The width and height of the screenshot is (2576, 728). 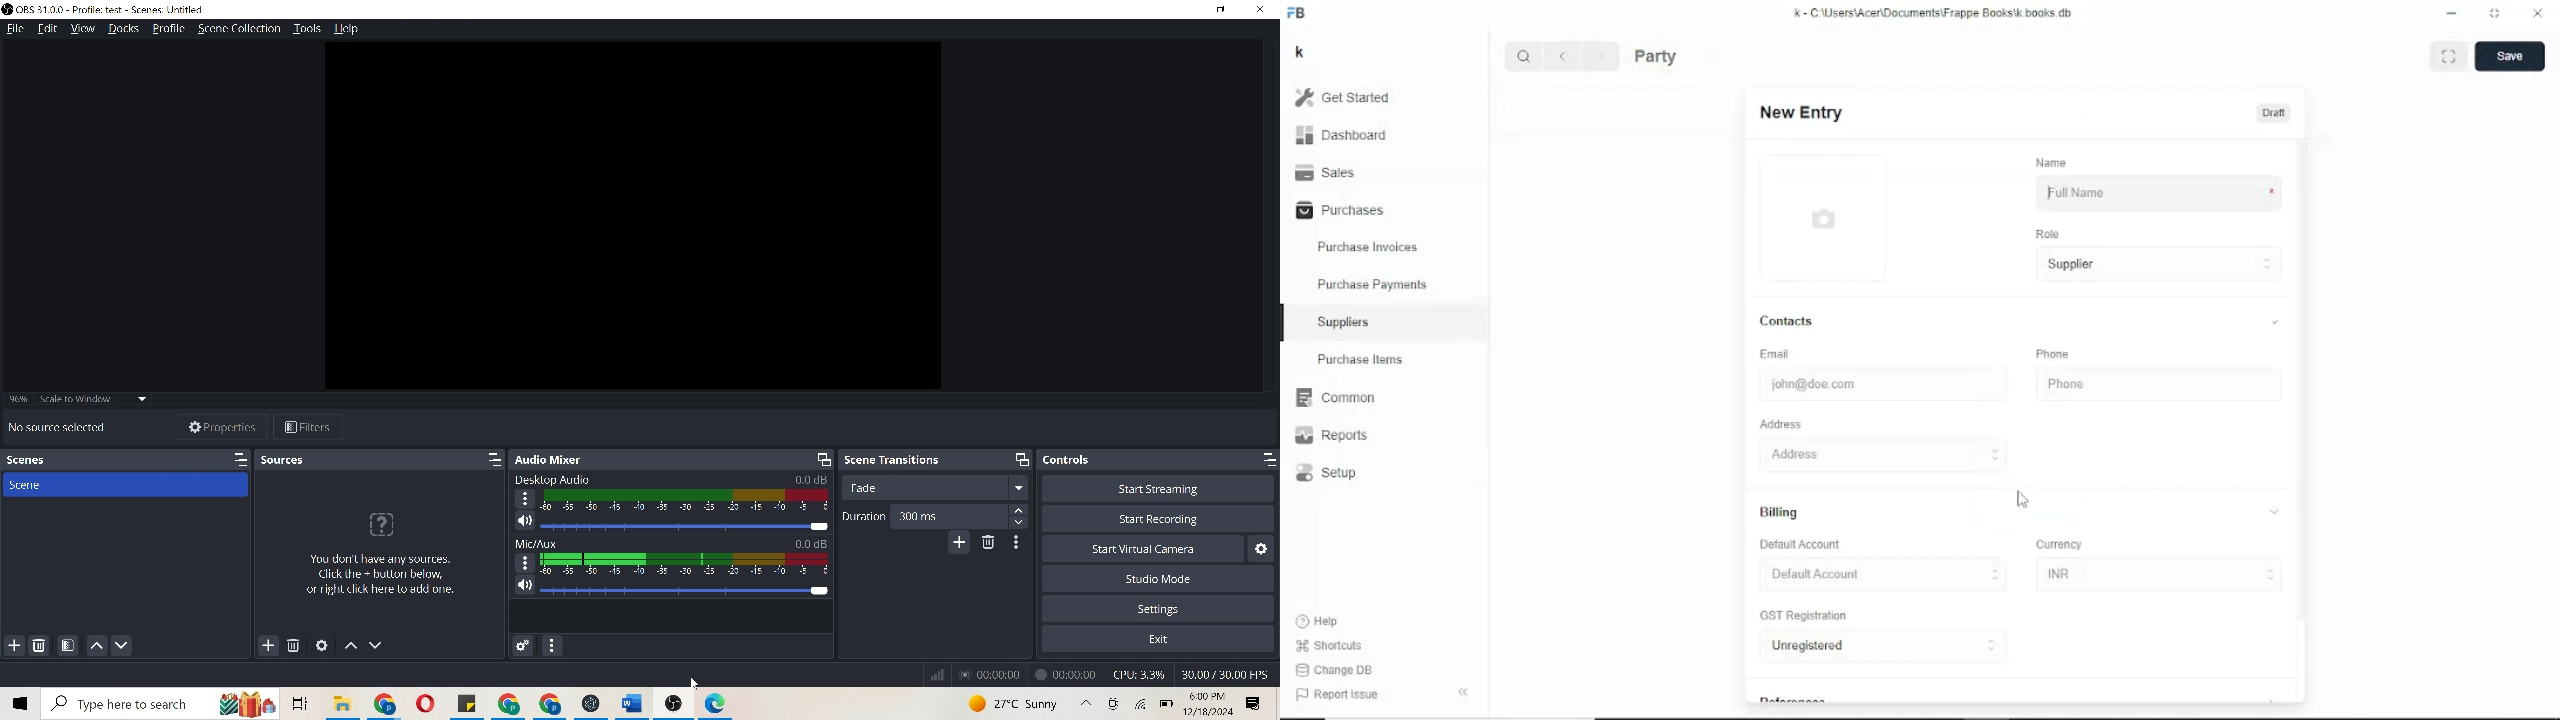 I want to click on Address, so click(x=2018, y=454).